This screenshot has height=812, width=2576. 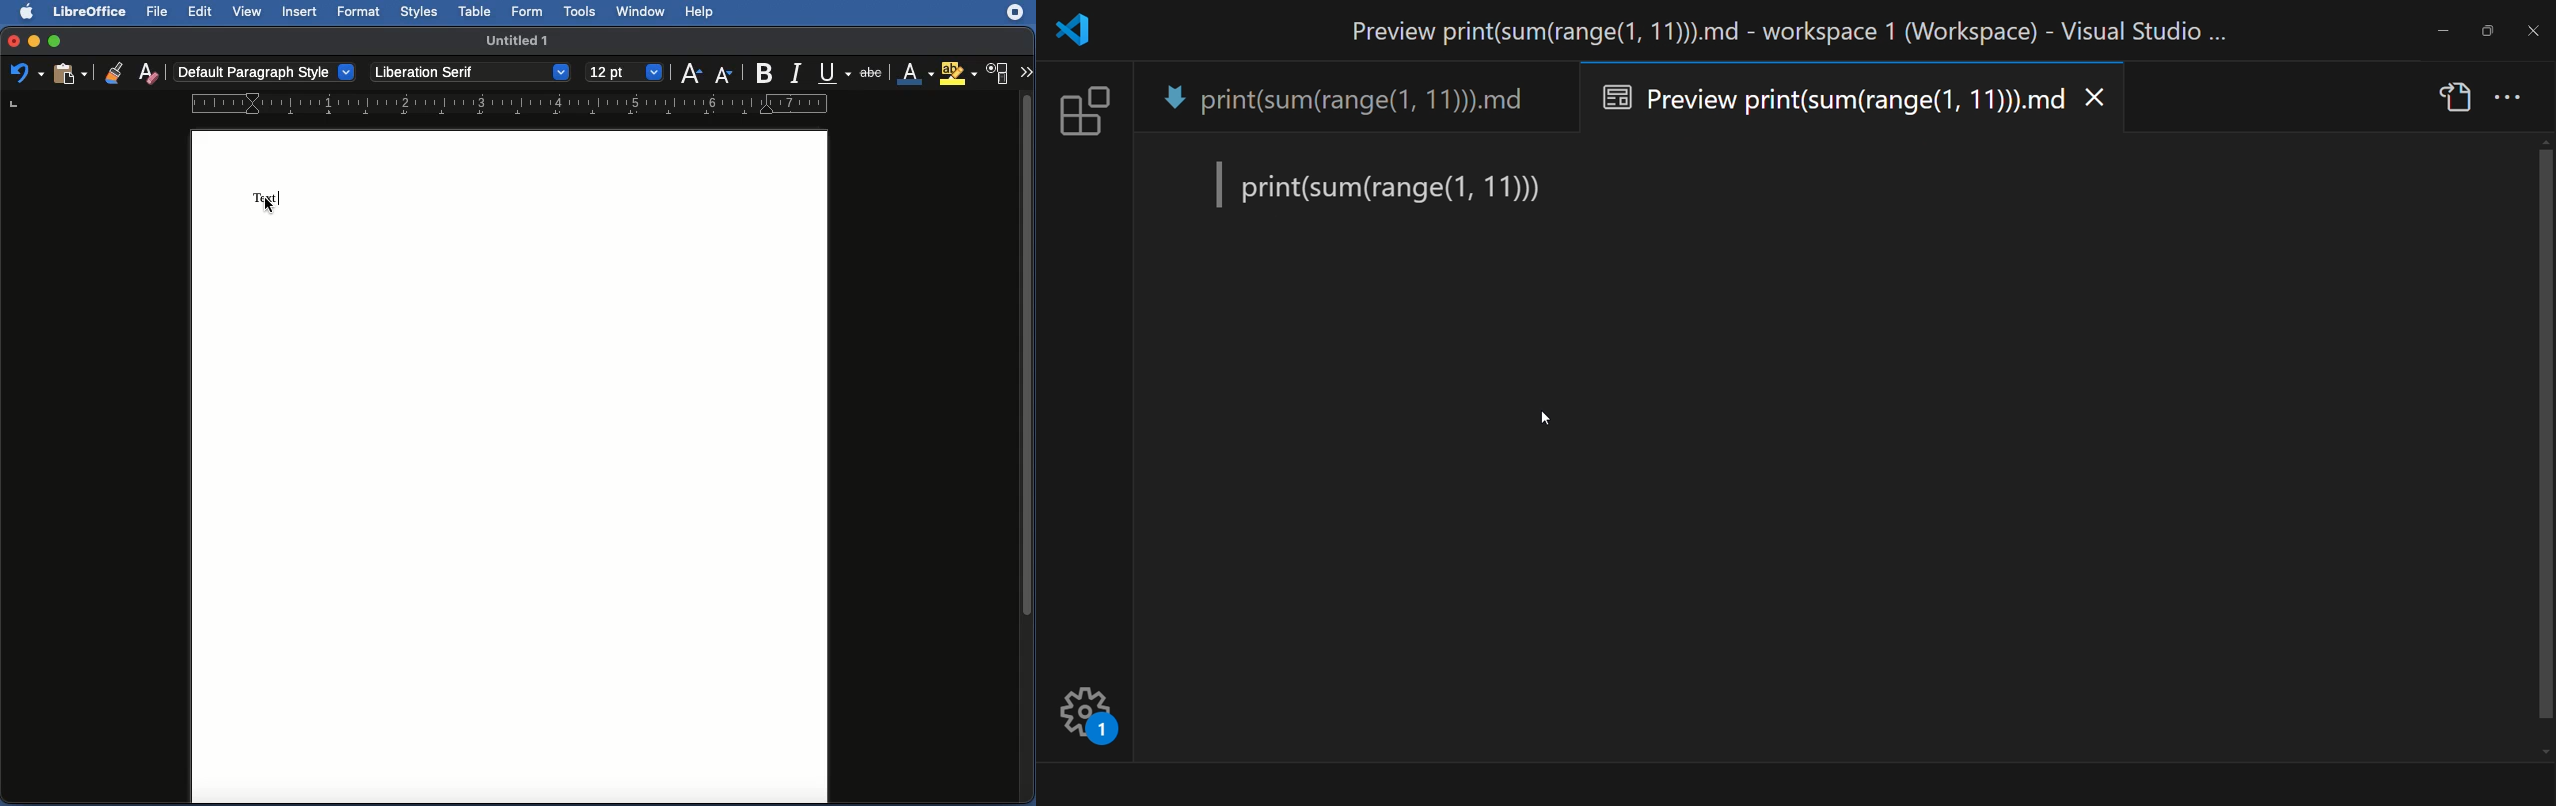 I want to click on Form, so click(x=530, y=12).